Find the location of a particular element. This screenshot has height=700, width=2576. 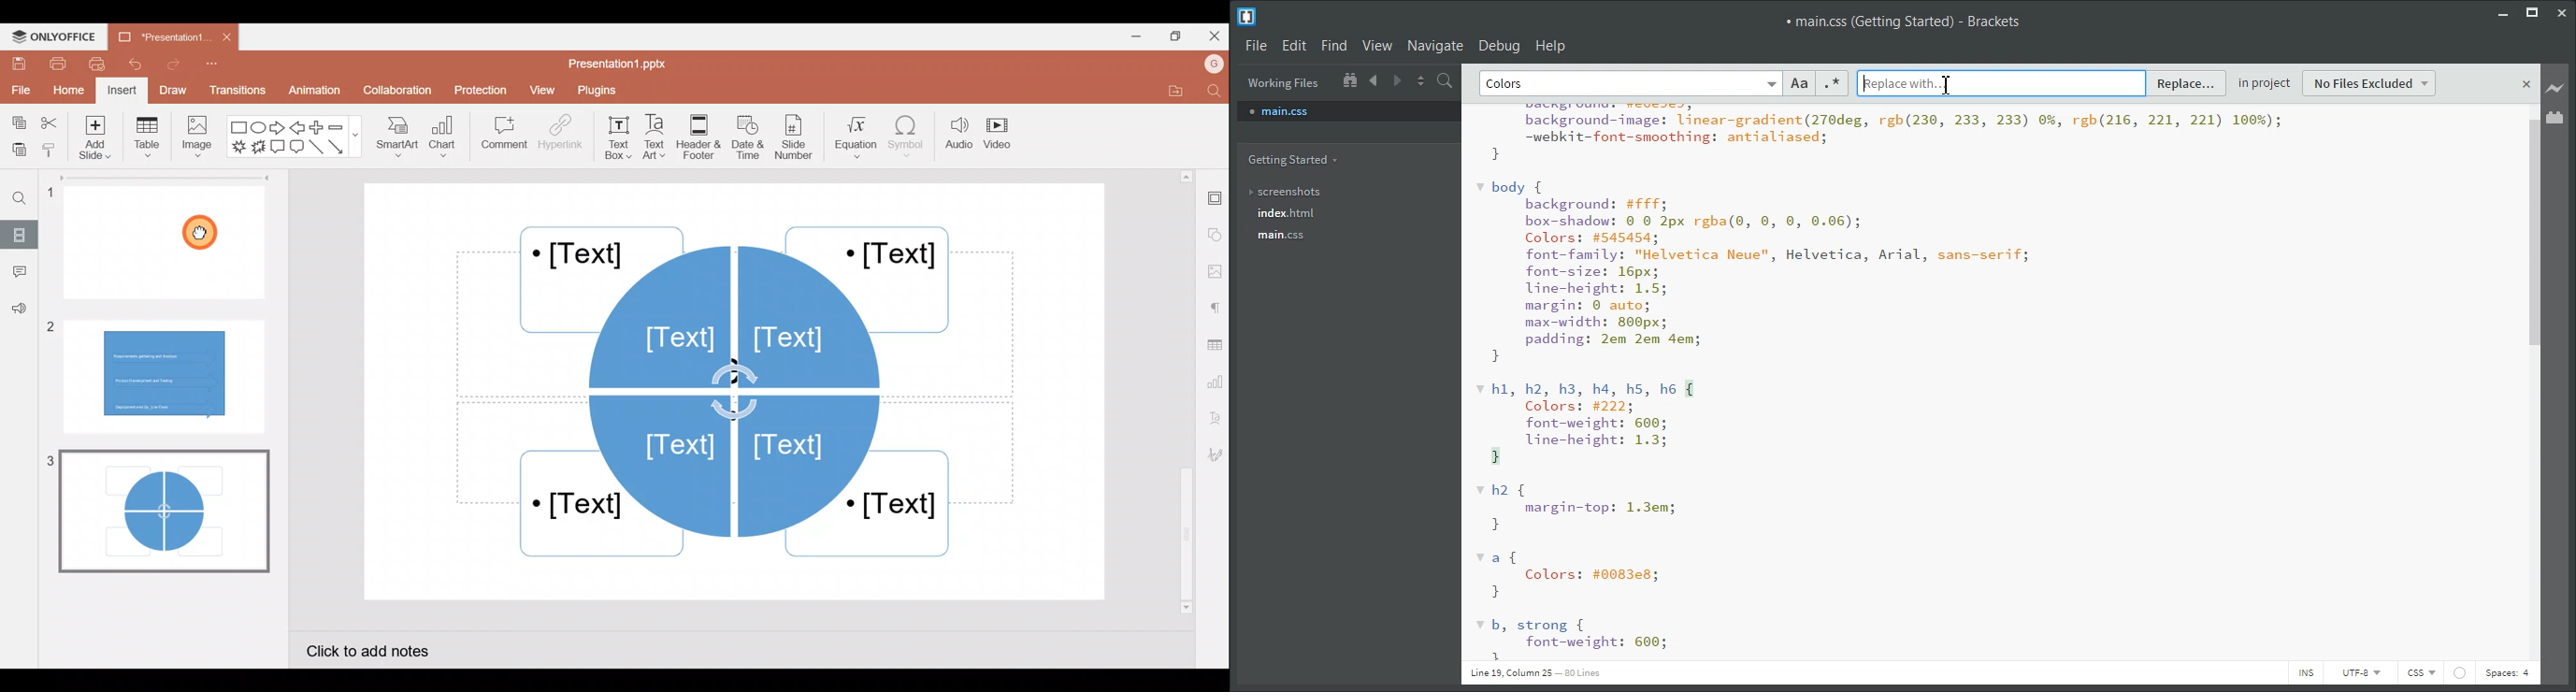

Copy style is located at coordinates (50, 149).